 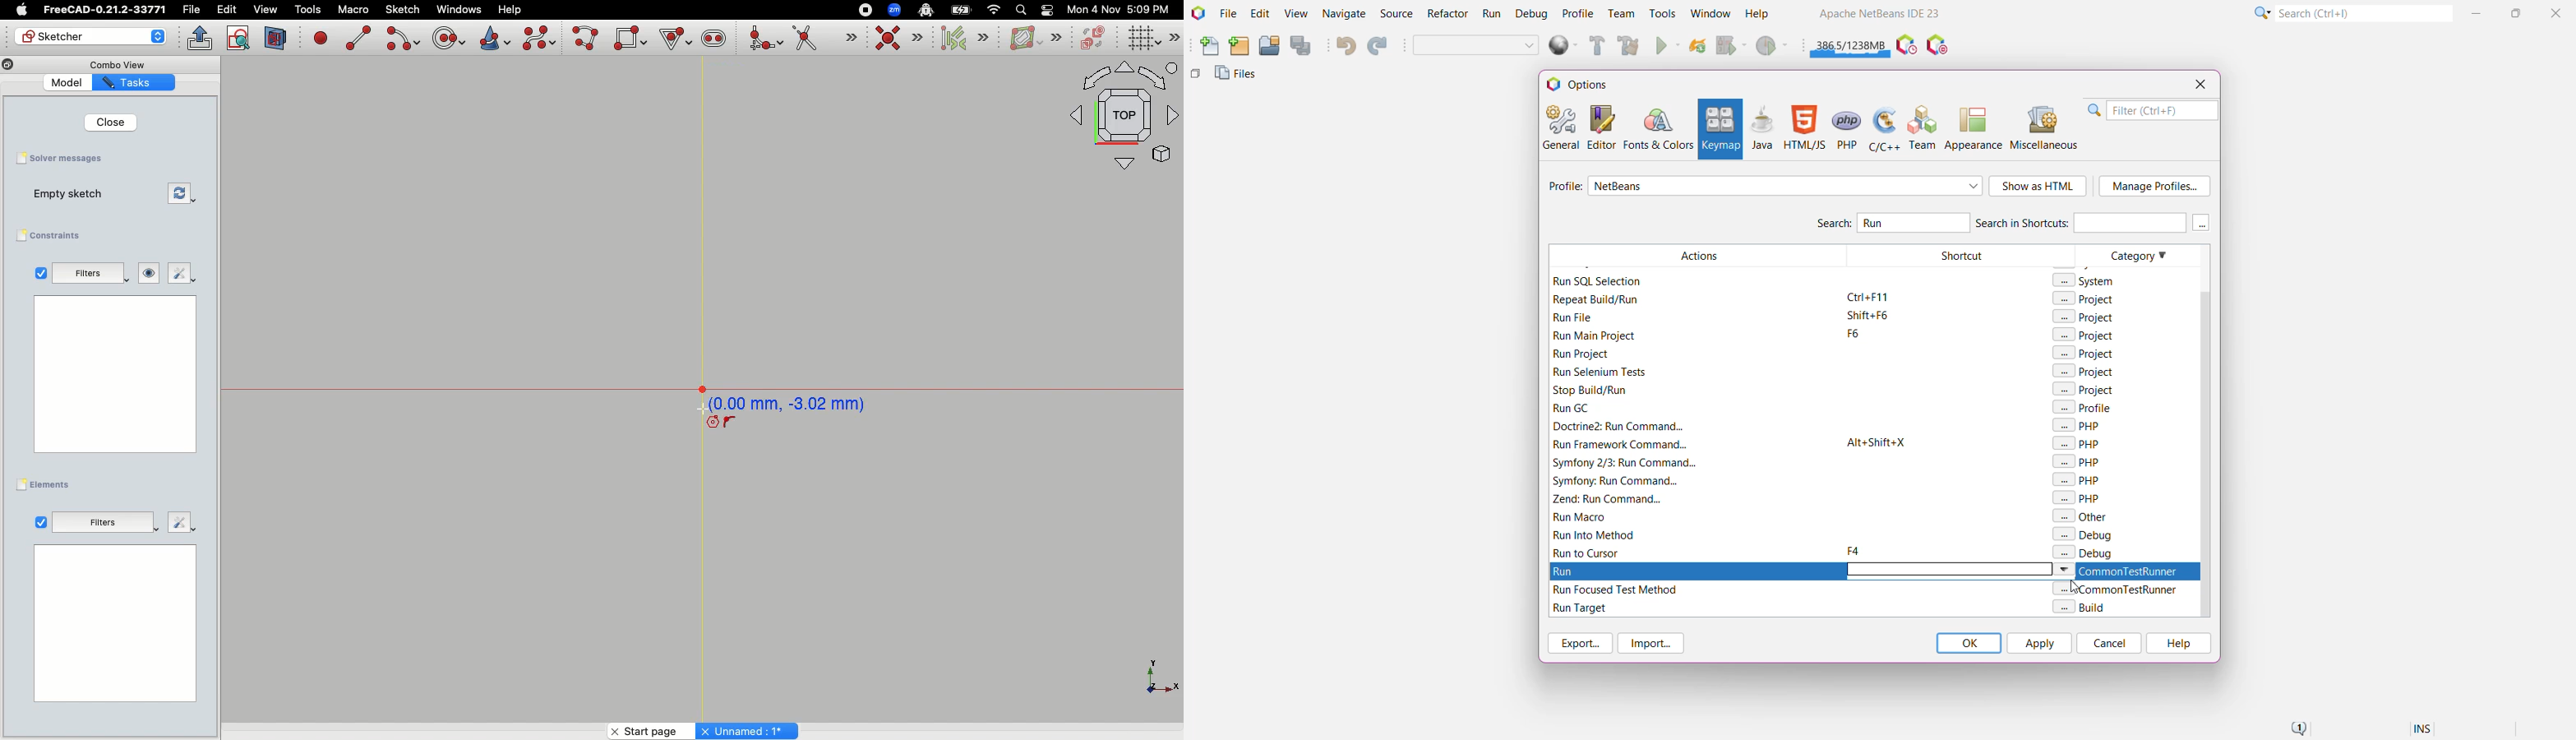 I want to click on Orthographic view, so click(x=1121, y=117).